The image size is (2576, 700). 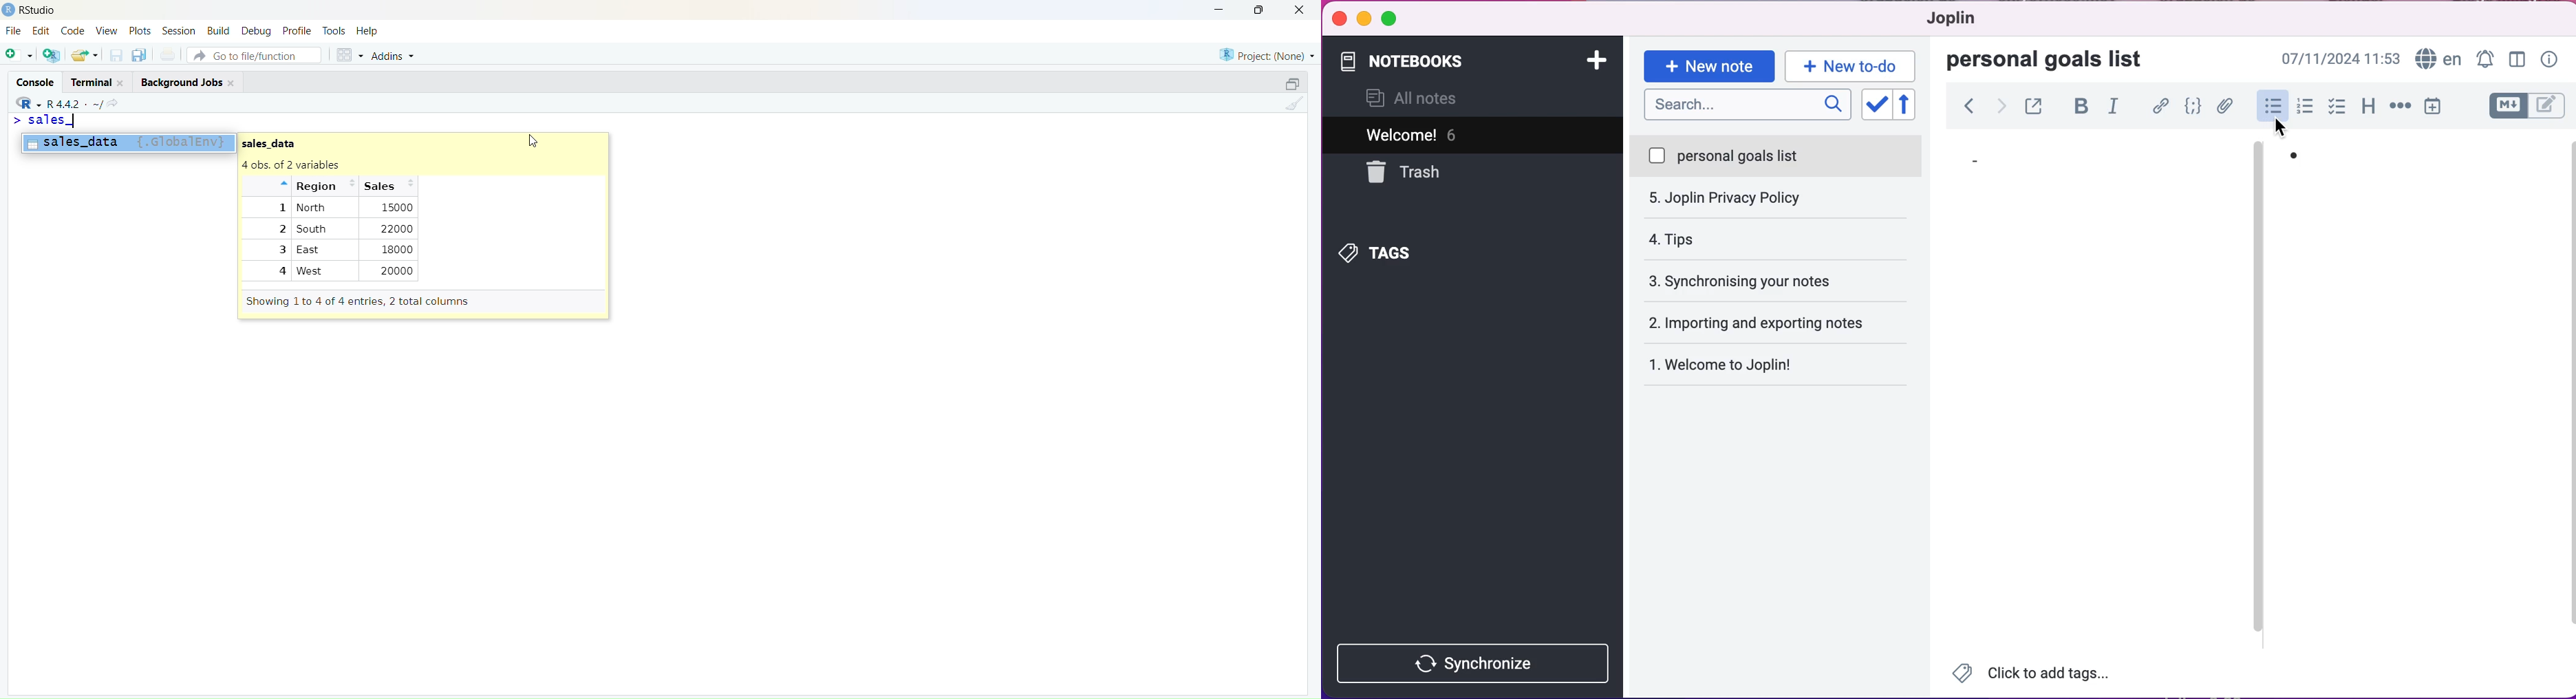 What do you see at coordinates (1777, 157) in the screenshot?
I see `personal goals list` at bounding box center [1777, 157].